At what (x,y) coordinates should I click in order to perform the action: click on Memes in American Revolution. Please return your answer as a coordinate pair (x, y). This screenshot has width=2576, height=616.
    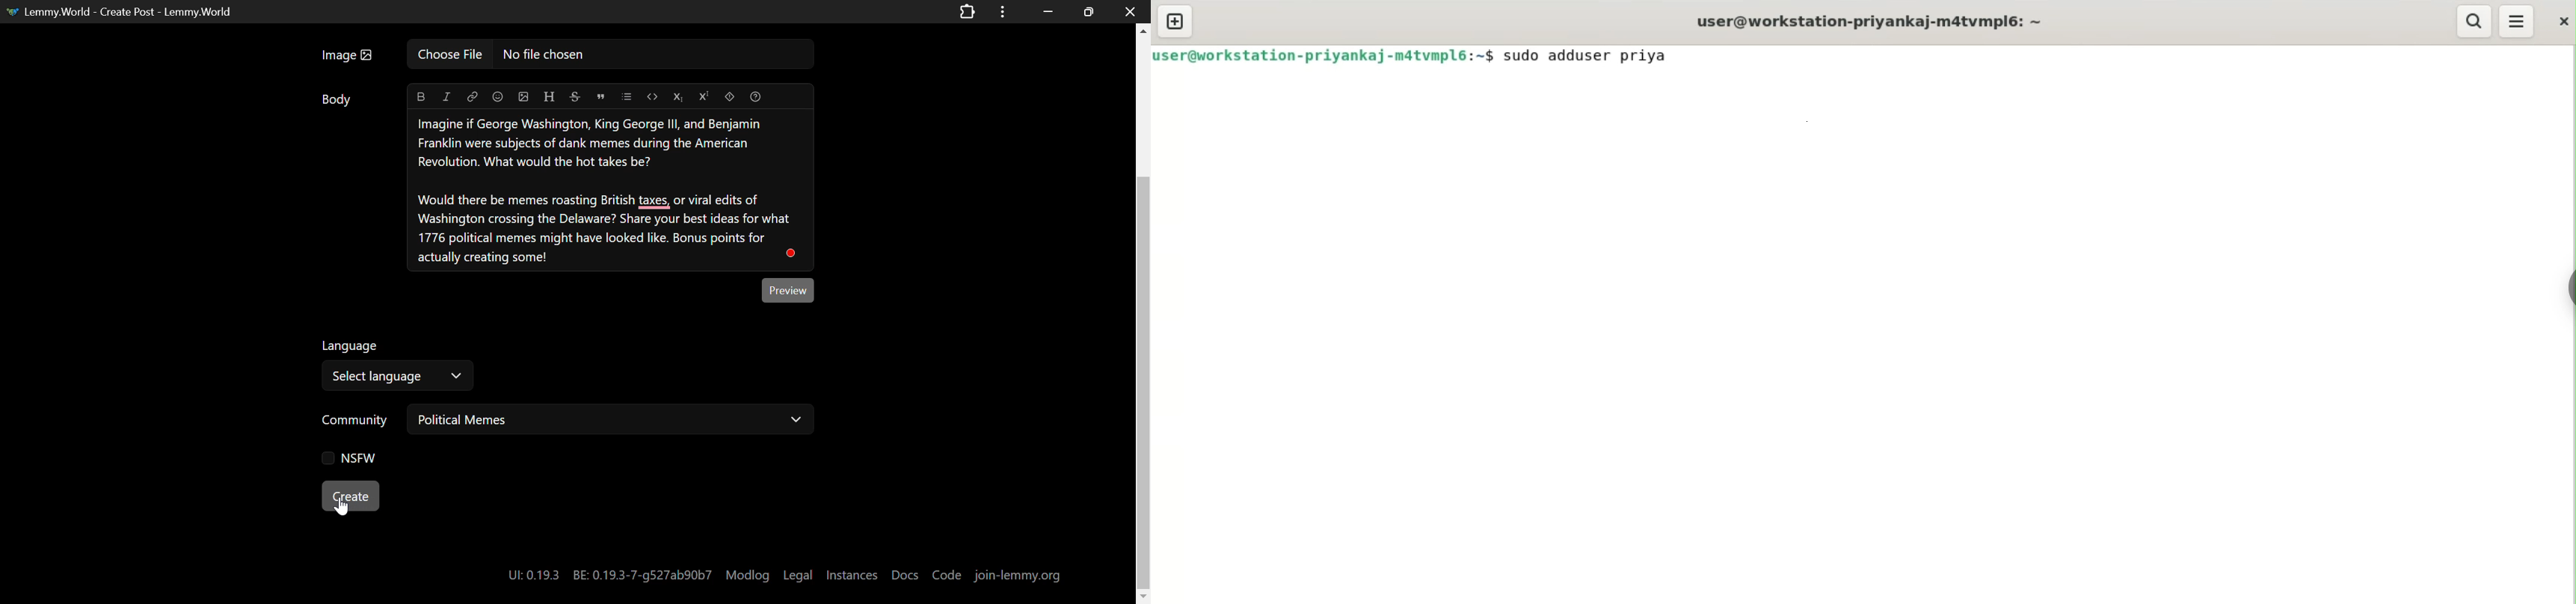
    Looking at the image, I should click on (611, 191).